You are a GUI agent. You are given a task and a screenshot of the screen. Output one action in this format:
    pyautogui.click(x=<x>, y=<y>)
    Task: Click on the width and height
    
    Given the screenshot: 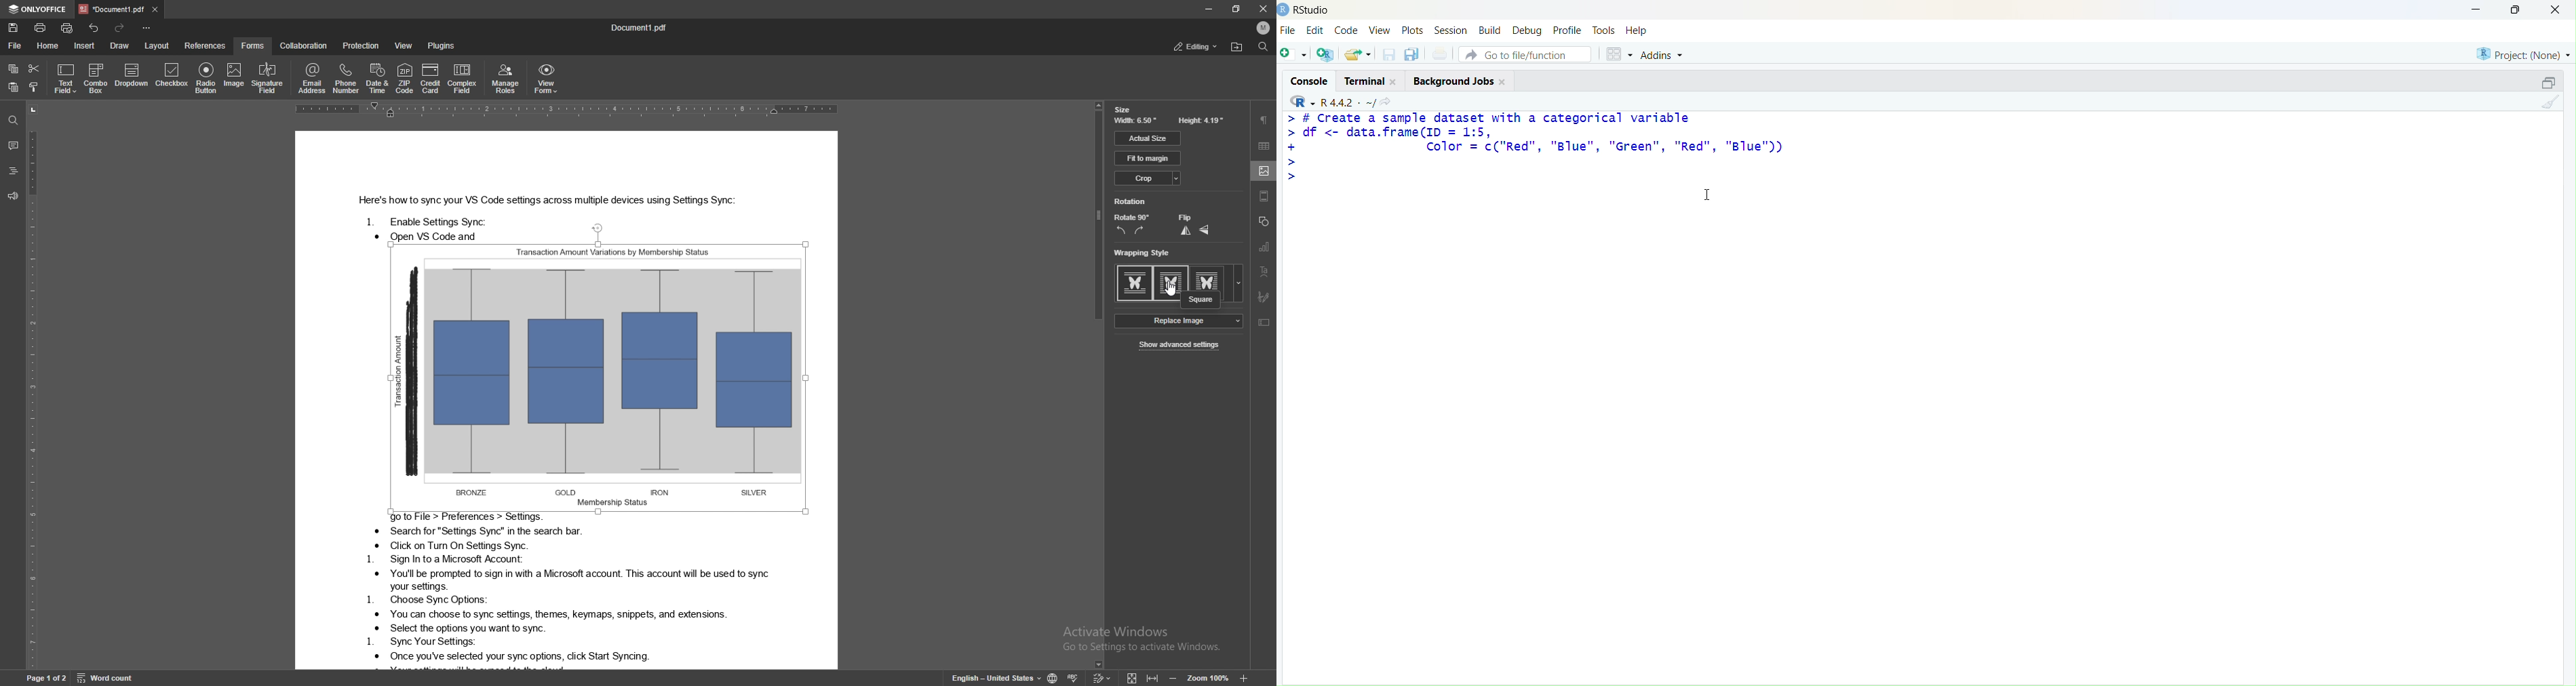 What is the action you would take?
    pyautogui.click(x=1170, y=122)
    